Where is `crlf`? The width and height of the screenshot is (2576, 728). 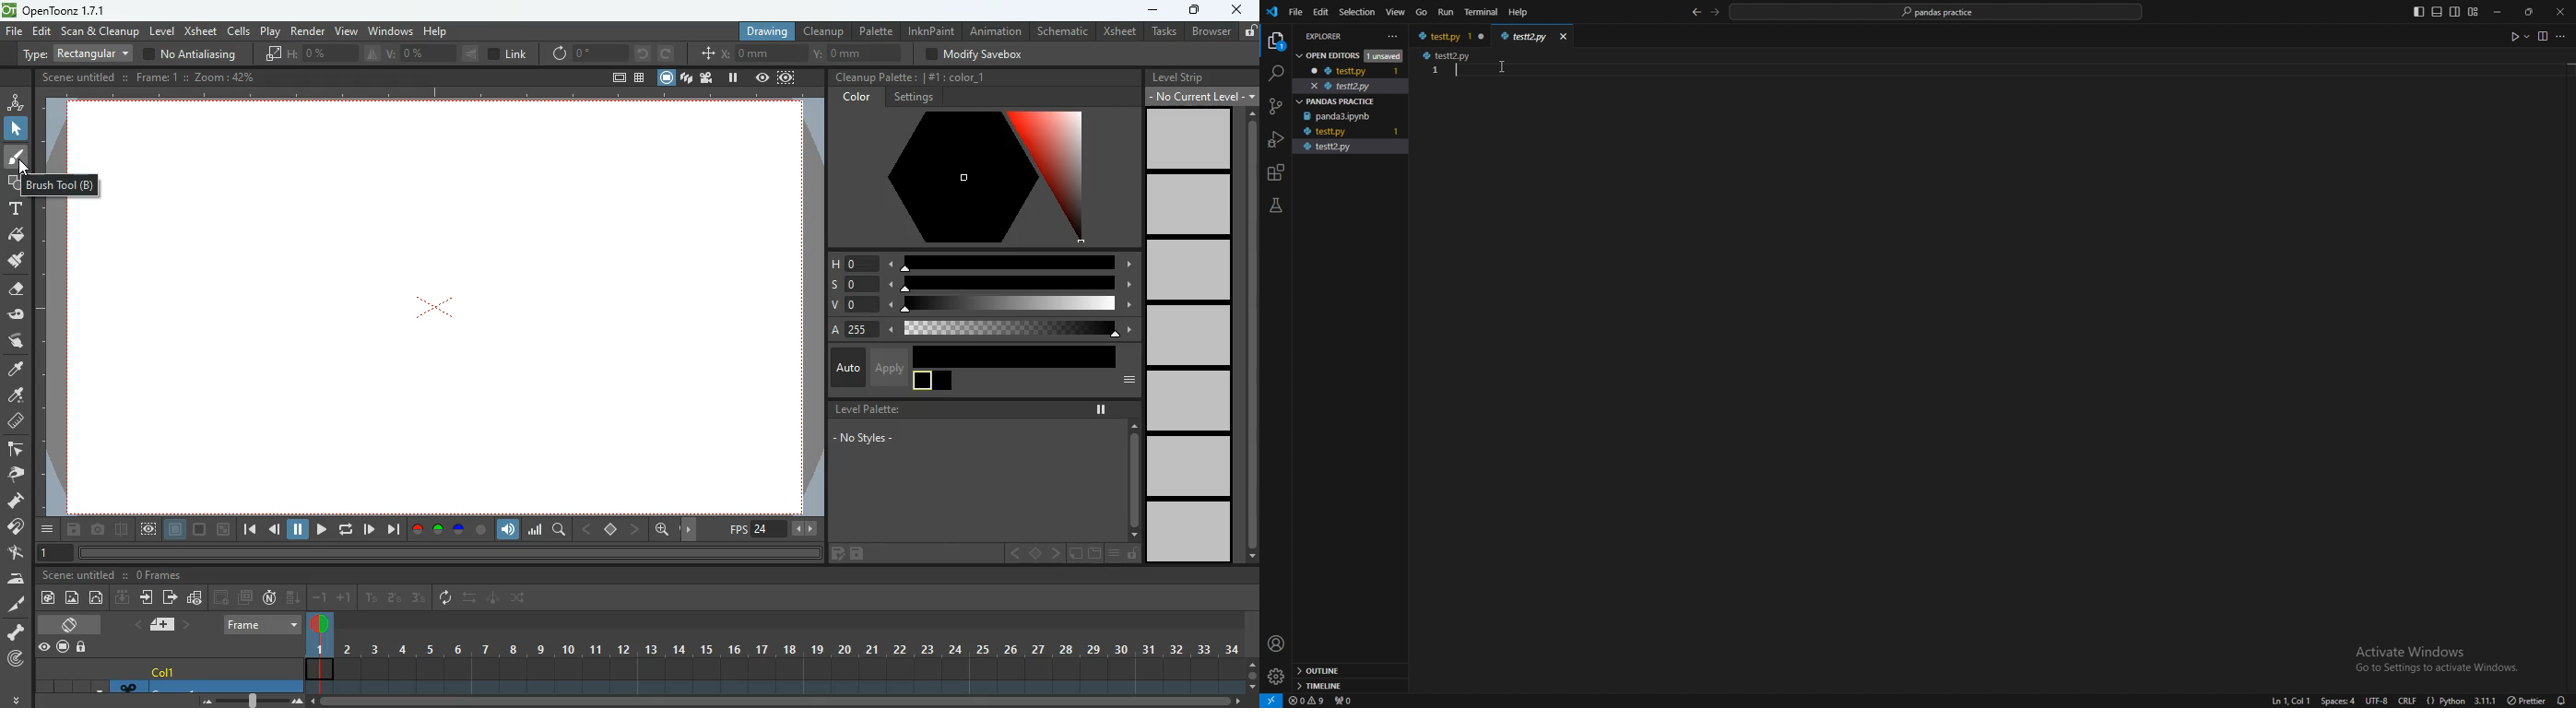 crlf is located at coordinates (2409, 700).